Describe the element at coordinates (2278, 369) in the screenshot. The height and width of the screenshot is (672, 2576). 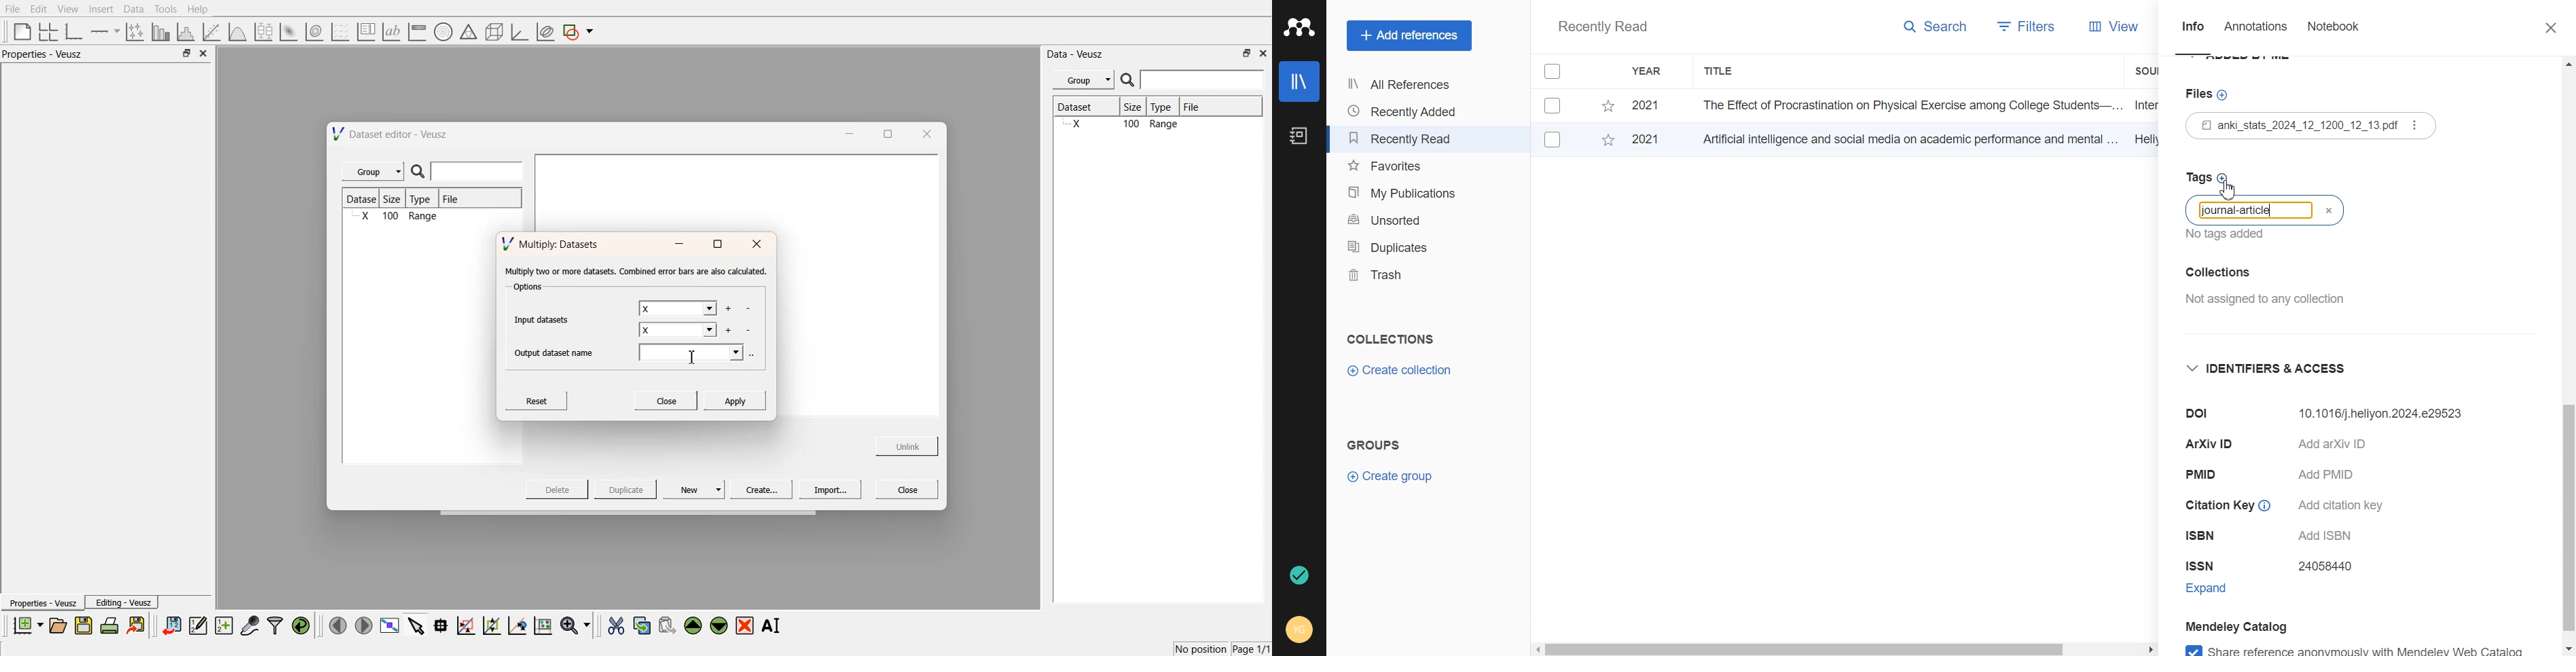
I see `Identifier and access` at that location.